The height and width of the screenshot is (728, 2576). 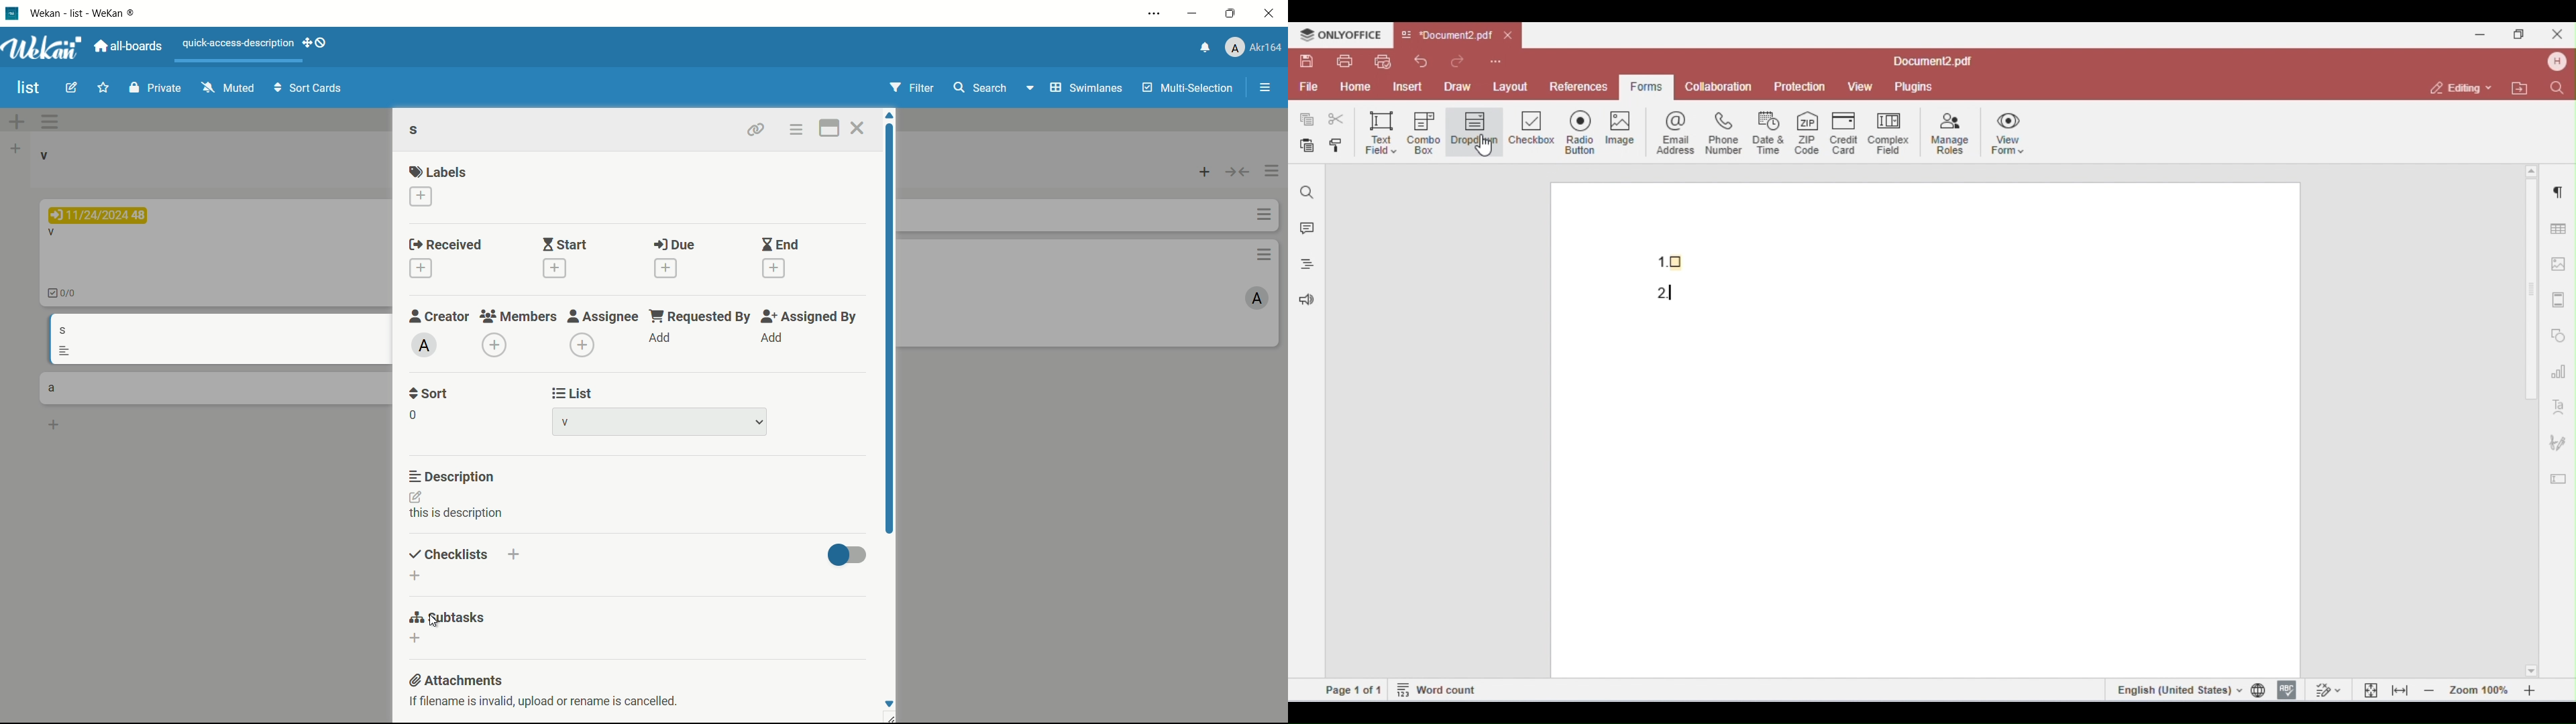 What do you see at coordinates (458, 514) in the screenshot?
I see `this is description` at bounding box center [458, 514].